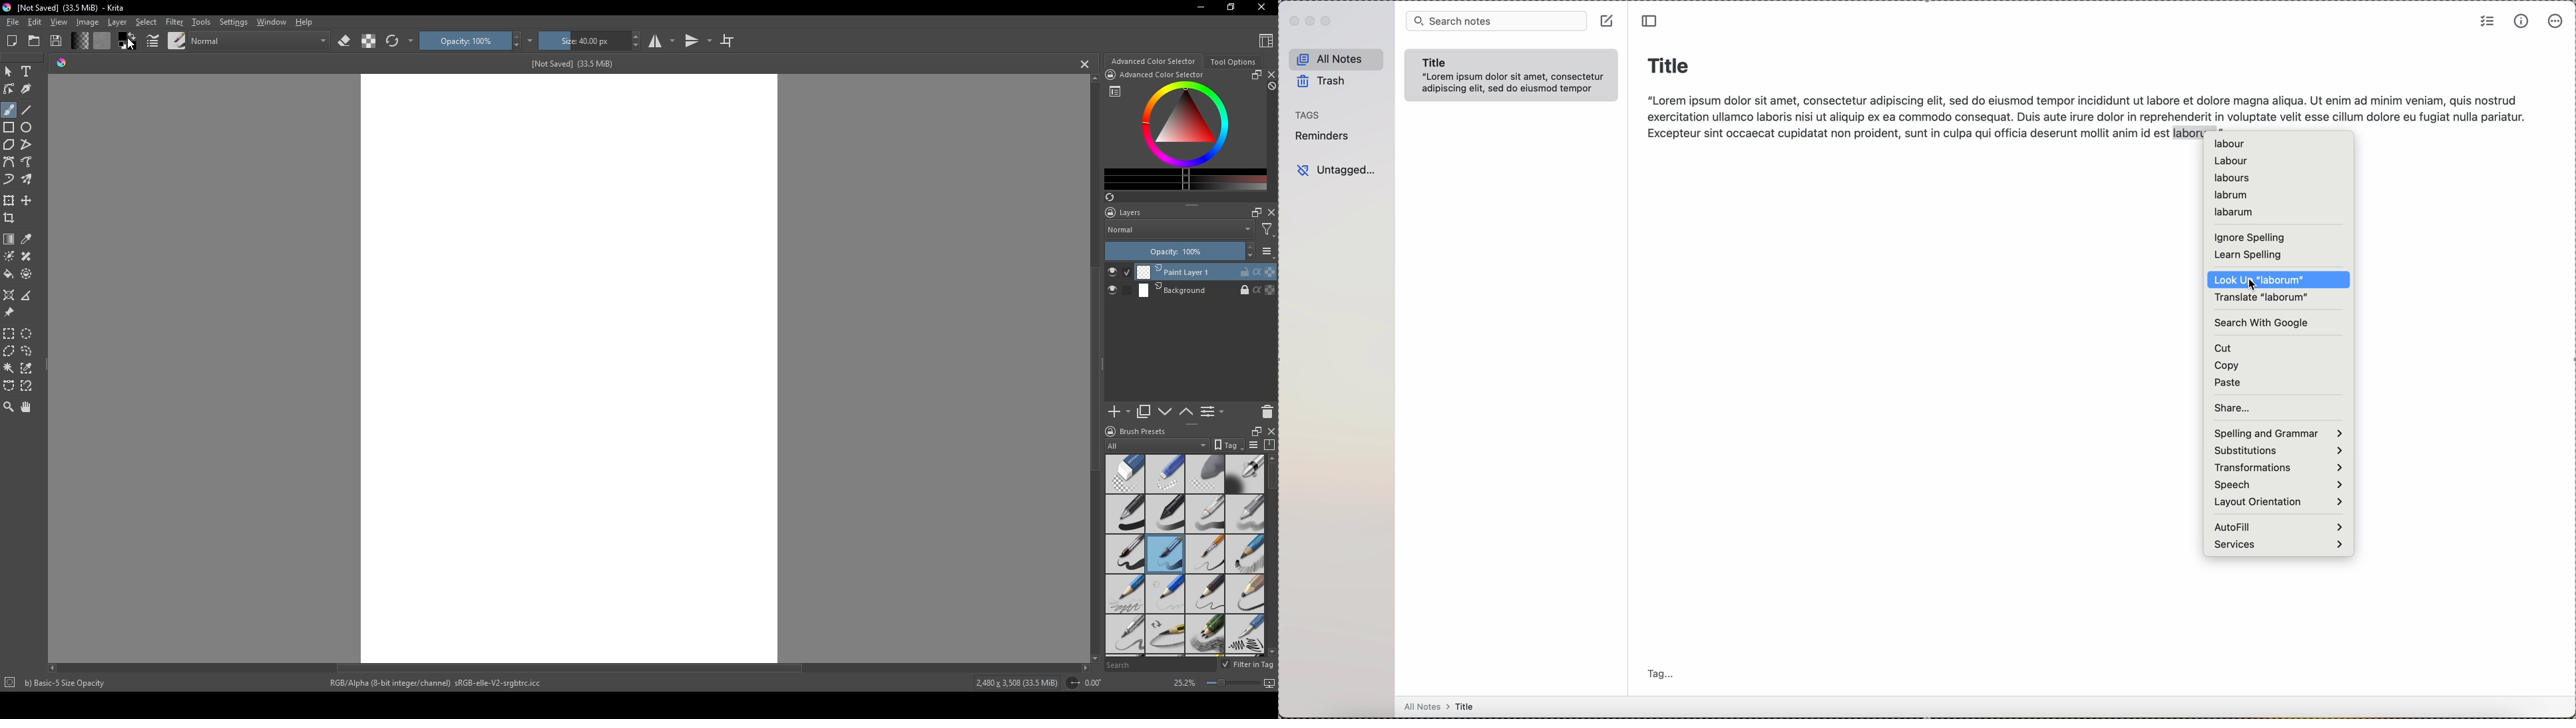 This screenshot has height=728, width=2576. What do you see at coordinates (27, 200) in the screenshot?
I see `move layer` at bounding box center [27, 200].